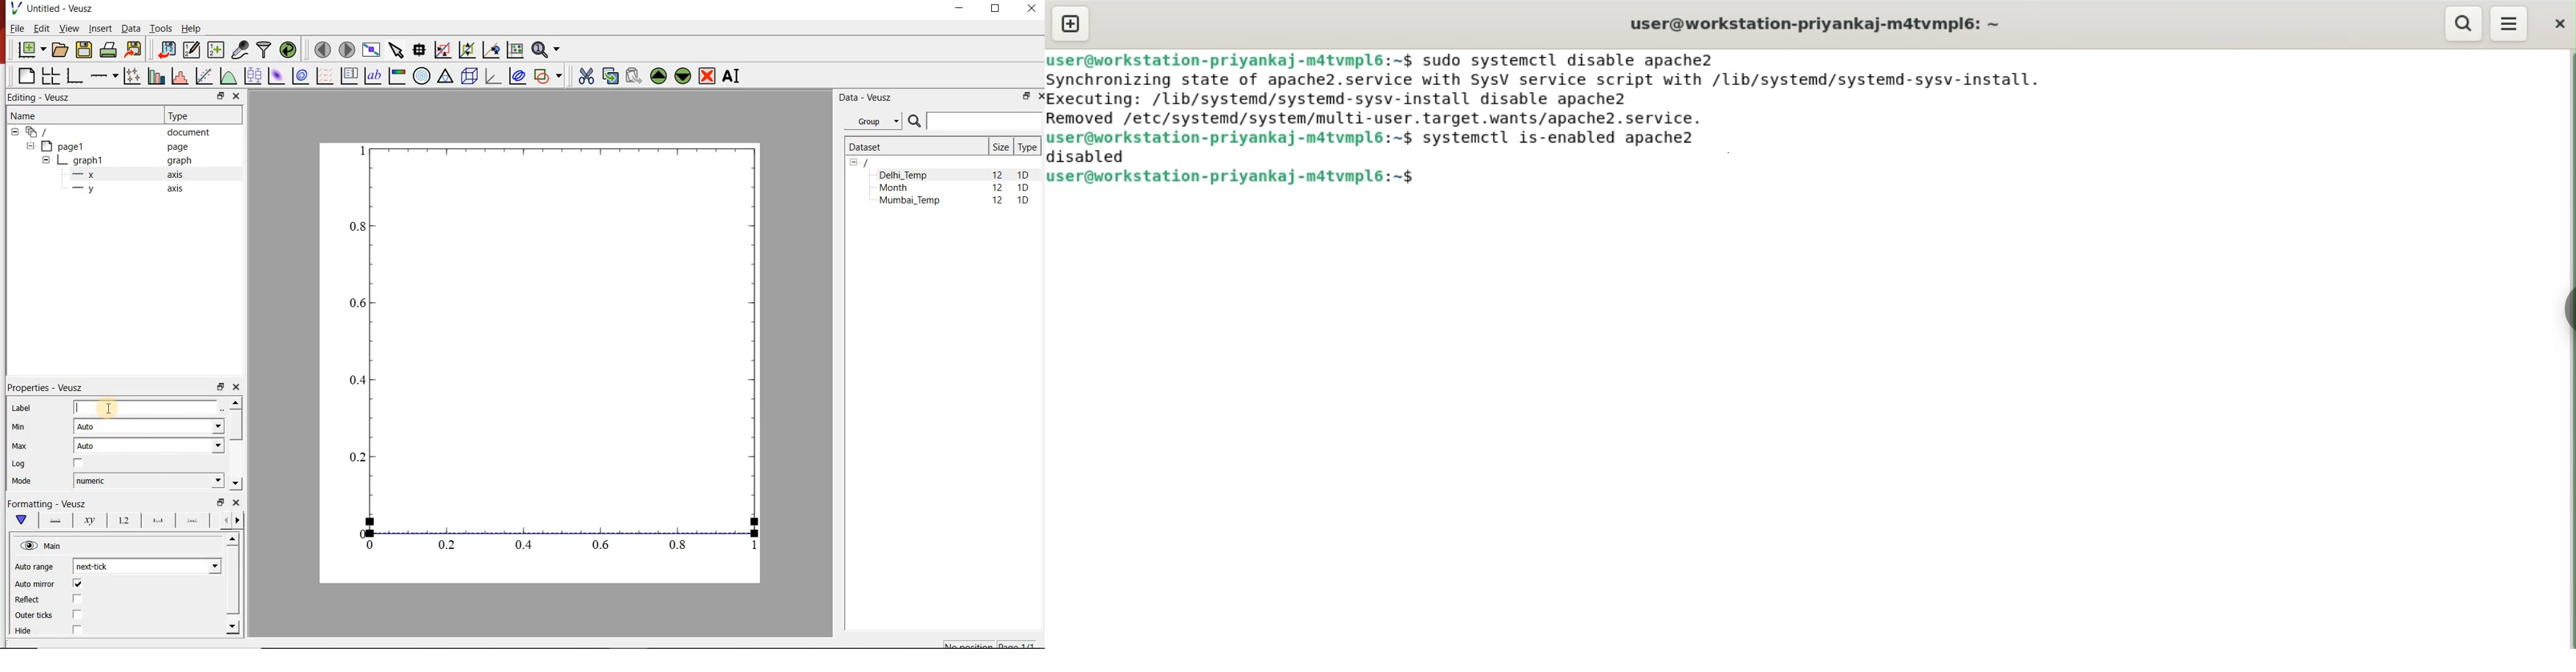 Image resolution: width=2576 pixels, height=672 pixels. What do you see at coordinates (42, 546) in the screenshot?
I see `Main` at bounding box center [42, 546].